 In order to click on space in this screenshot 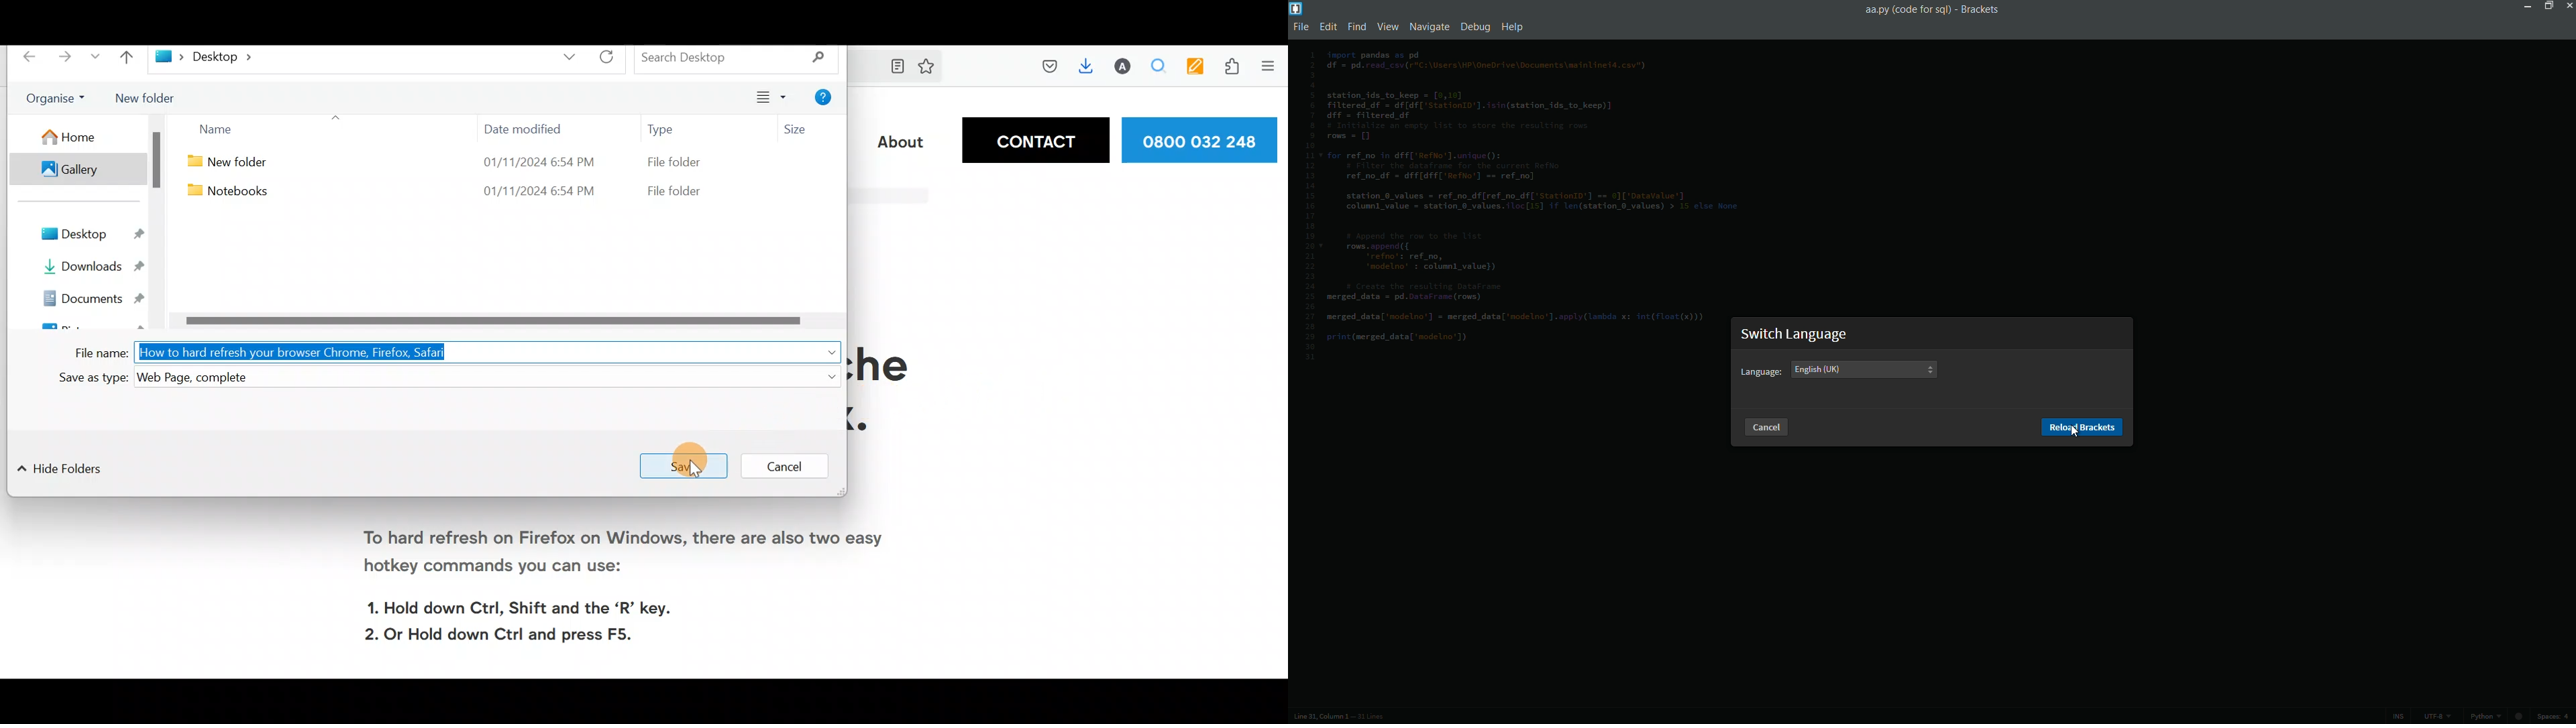, I will do `click(2557, 717)`.